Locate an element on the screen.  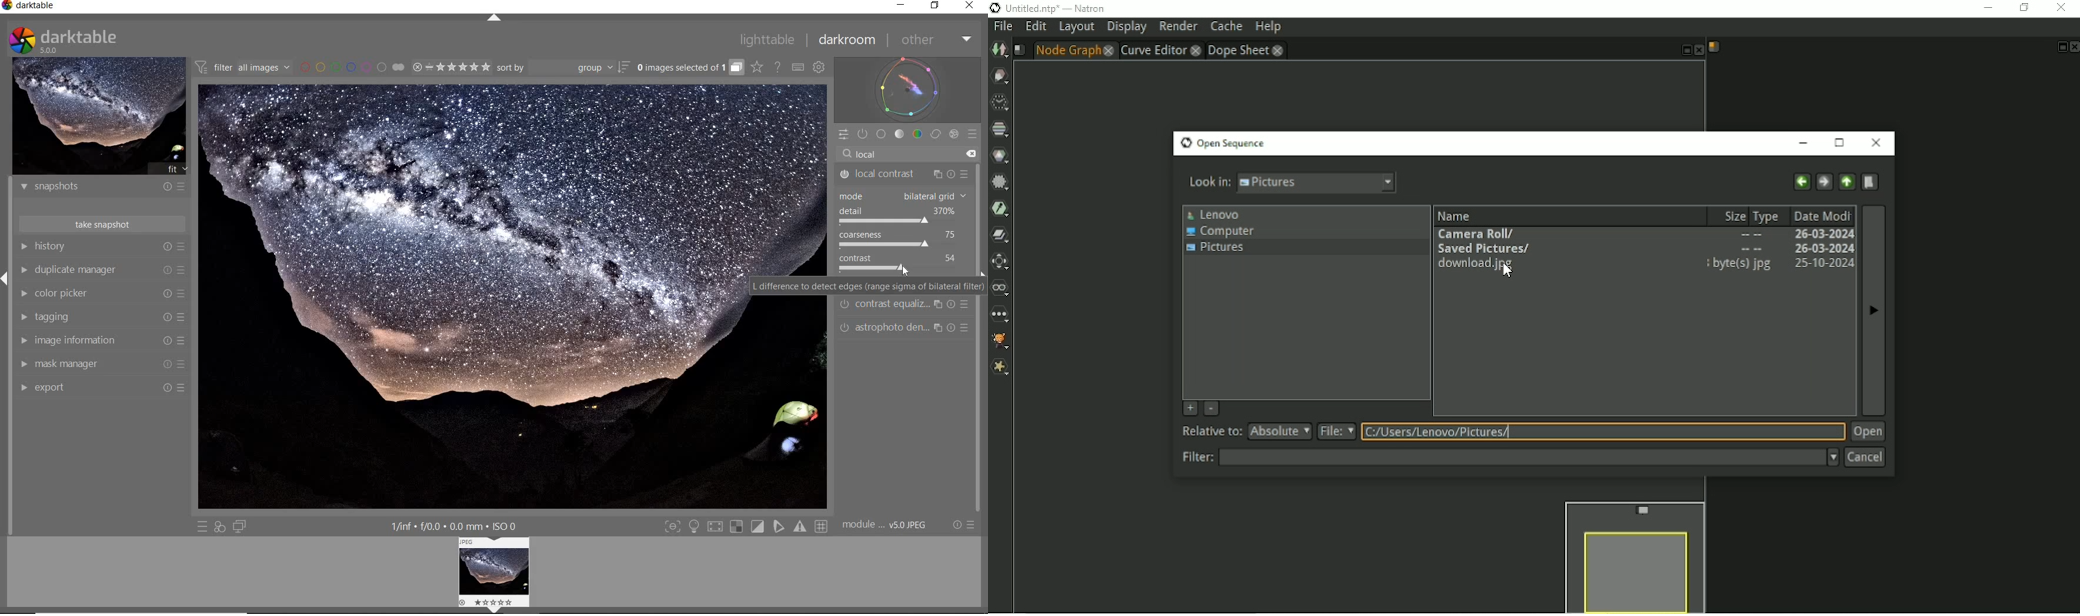
QUICK ACCESS PANEL is located at coordinates (845, 135).